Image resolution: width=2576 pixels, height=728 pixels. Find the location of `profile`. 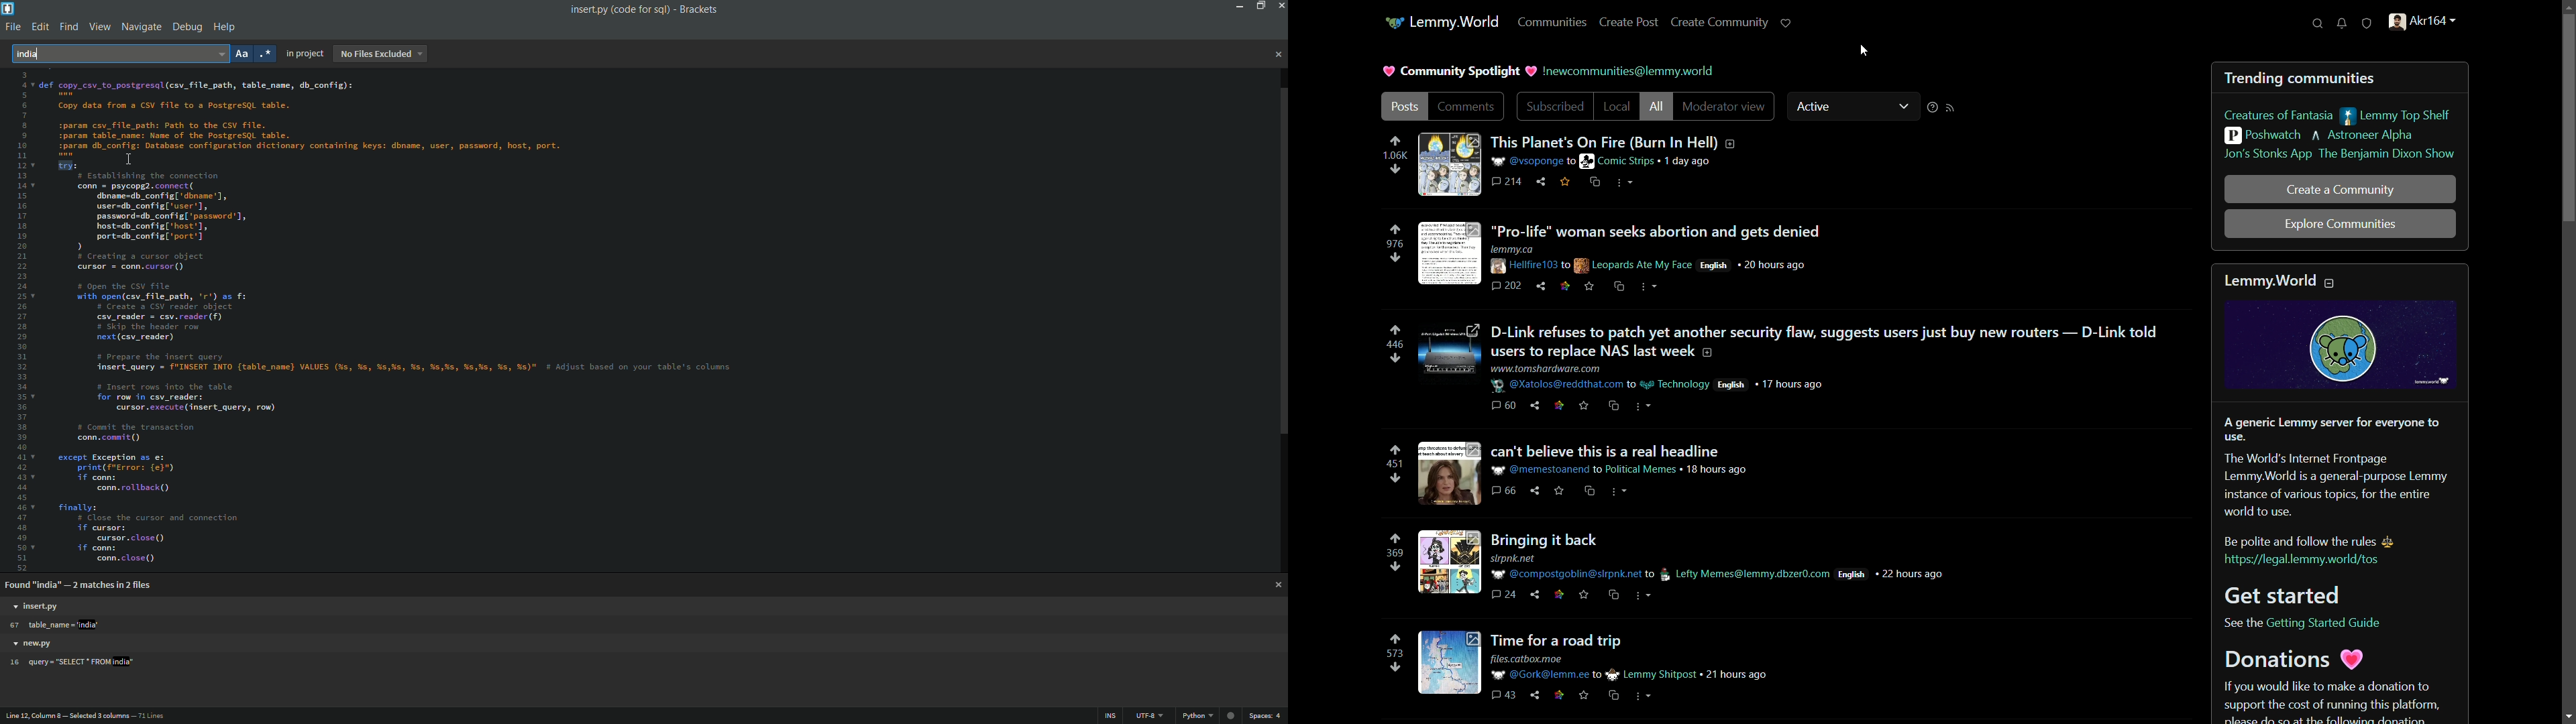

profile is located at coordinates (2422, 21).